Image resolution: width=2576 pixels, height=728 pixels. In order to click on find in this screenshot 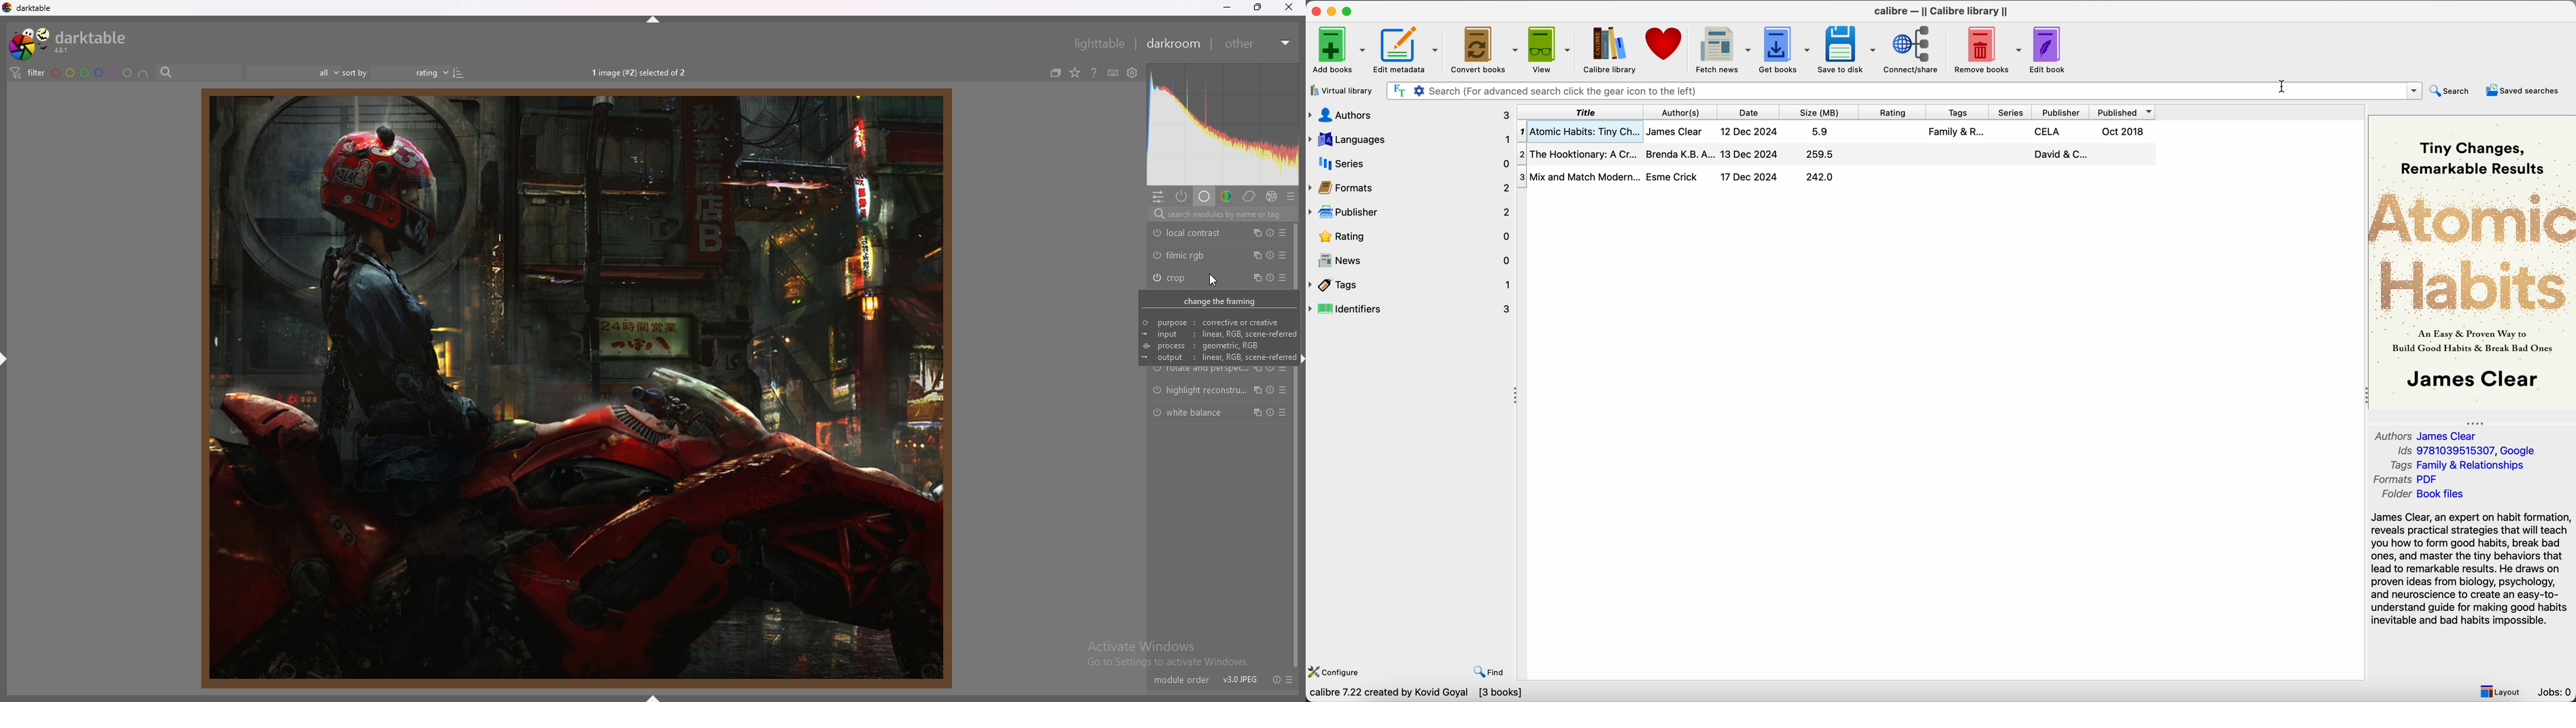, I will do `click(1491, 673)`.